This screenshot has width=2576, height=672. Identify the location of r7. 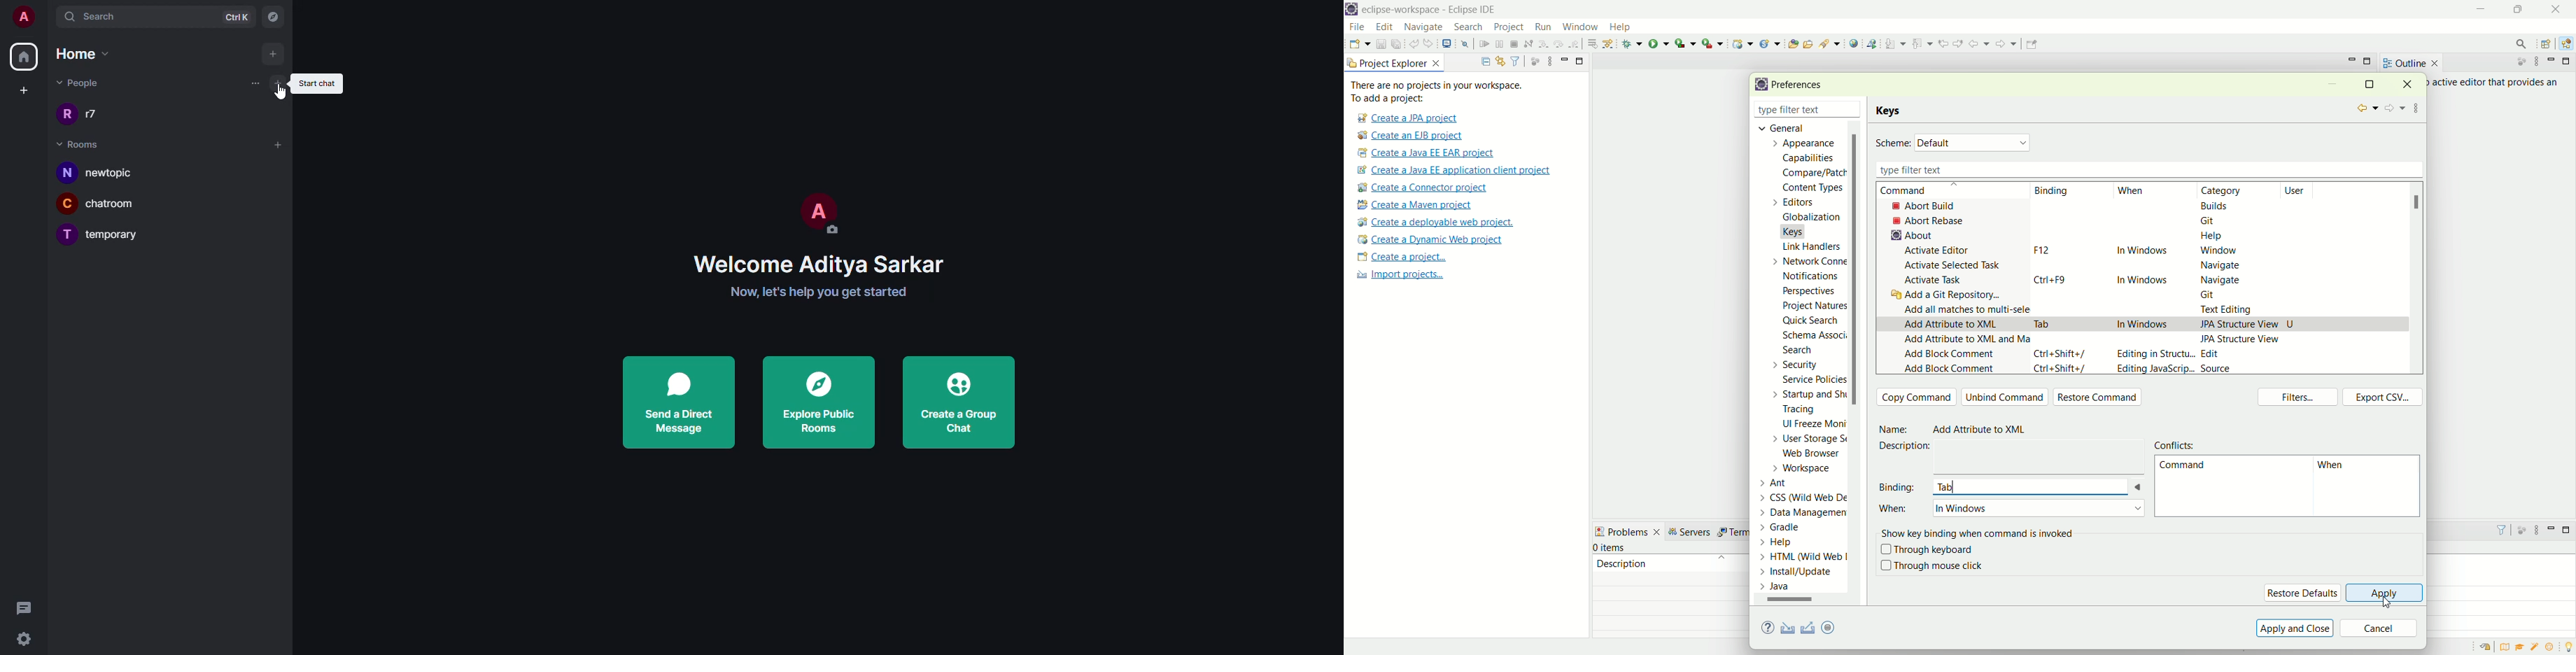
(97, 113).